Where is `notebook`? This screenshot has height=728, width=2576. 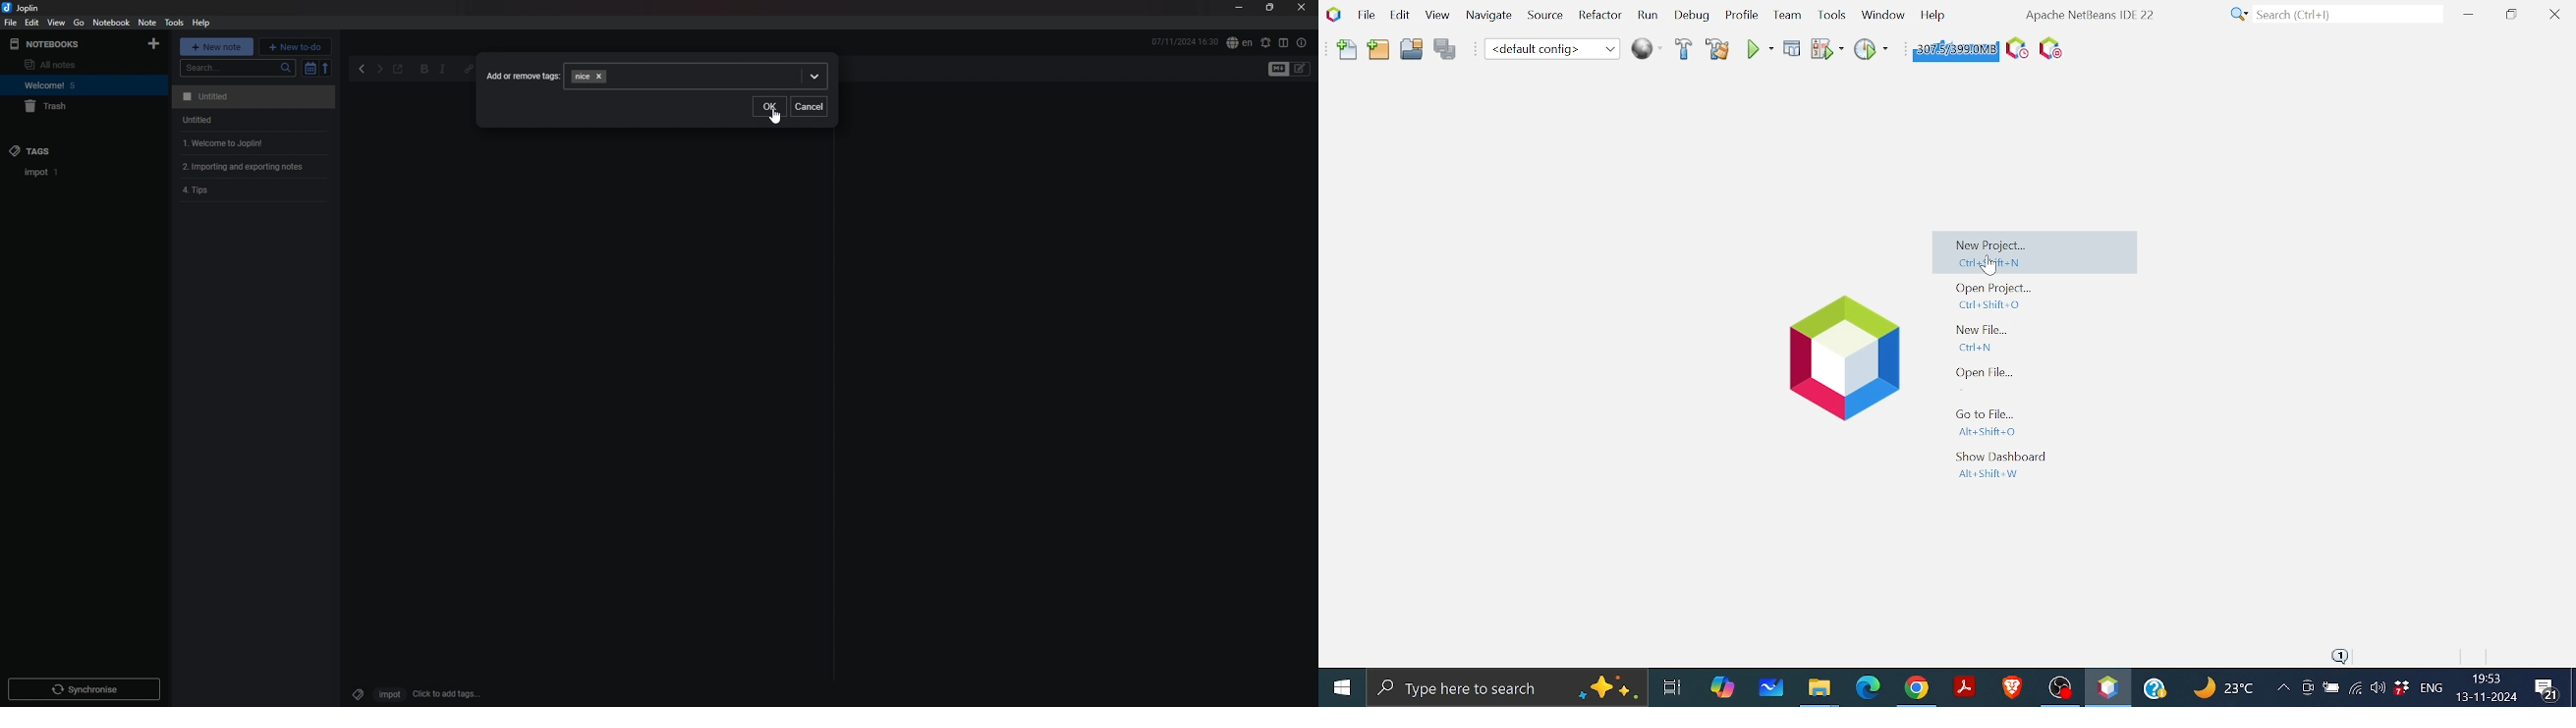
notebook is located at coordinates (111, 23).